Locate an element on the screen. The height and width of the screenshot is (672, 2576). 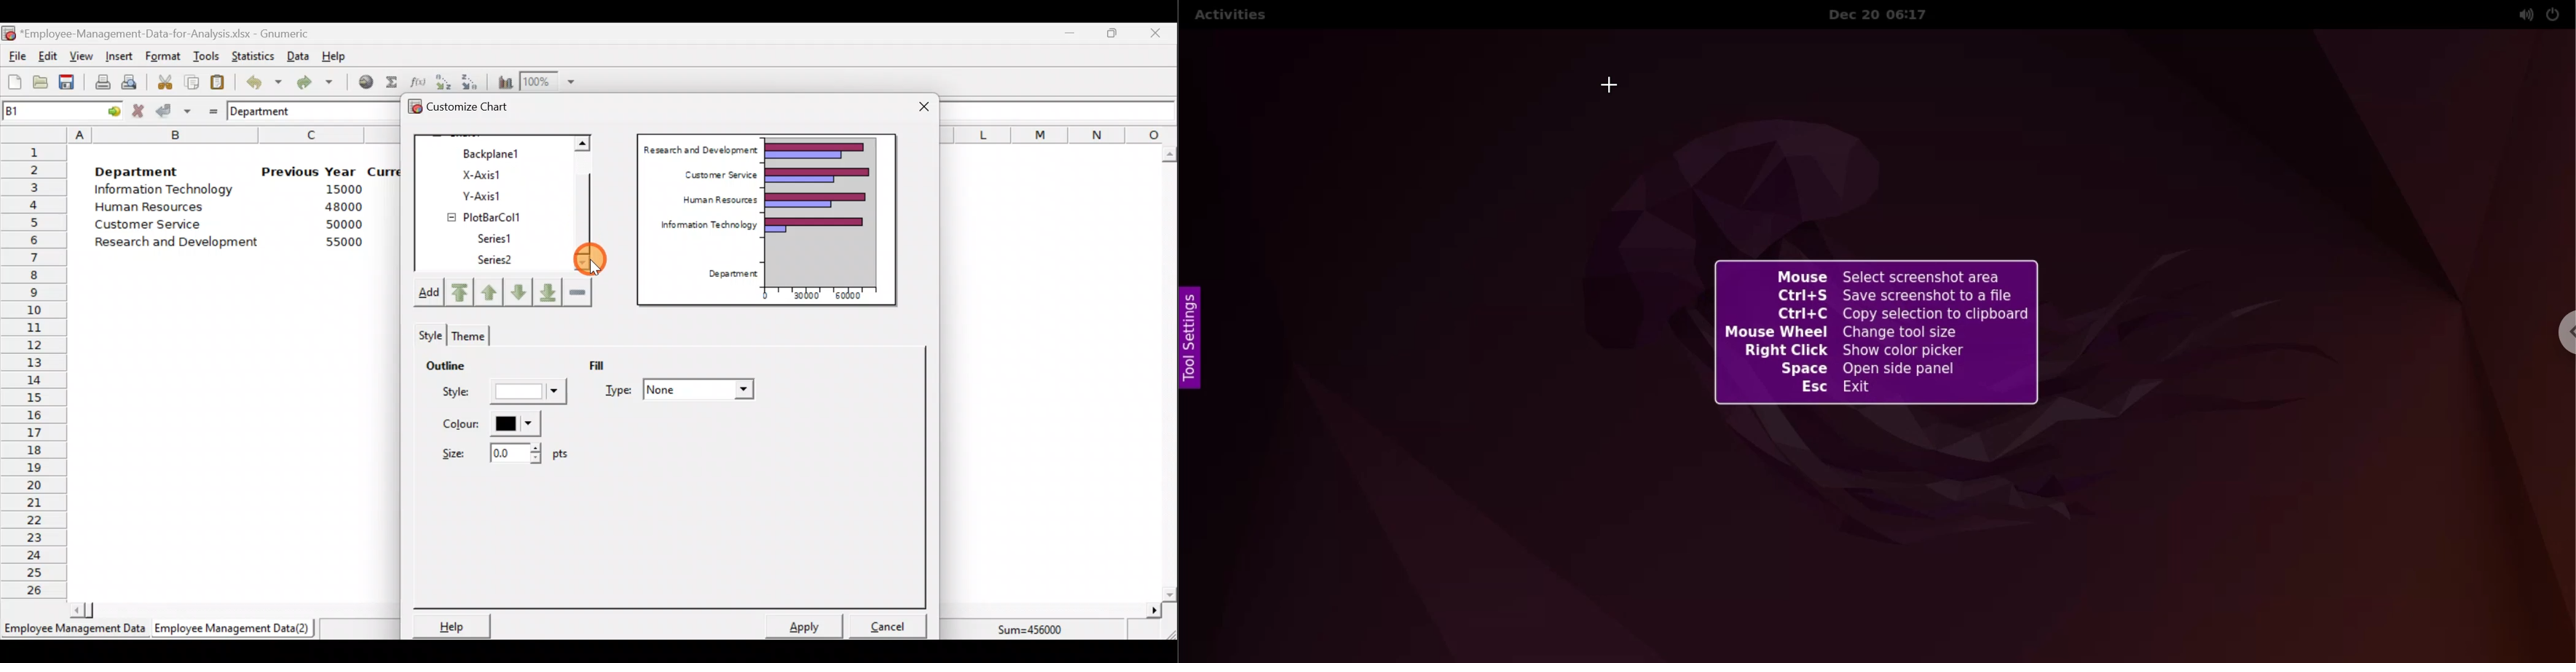
Rows is located at coordinates (34, 369).